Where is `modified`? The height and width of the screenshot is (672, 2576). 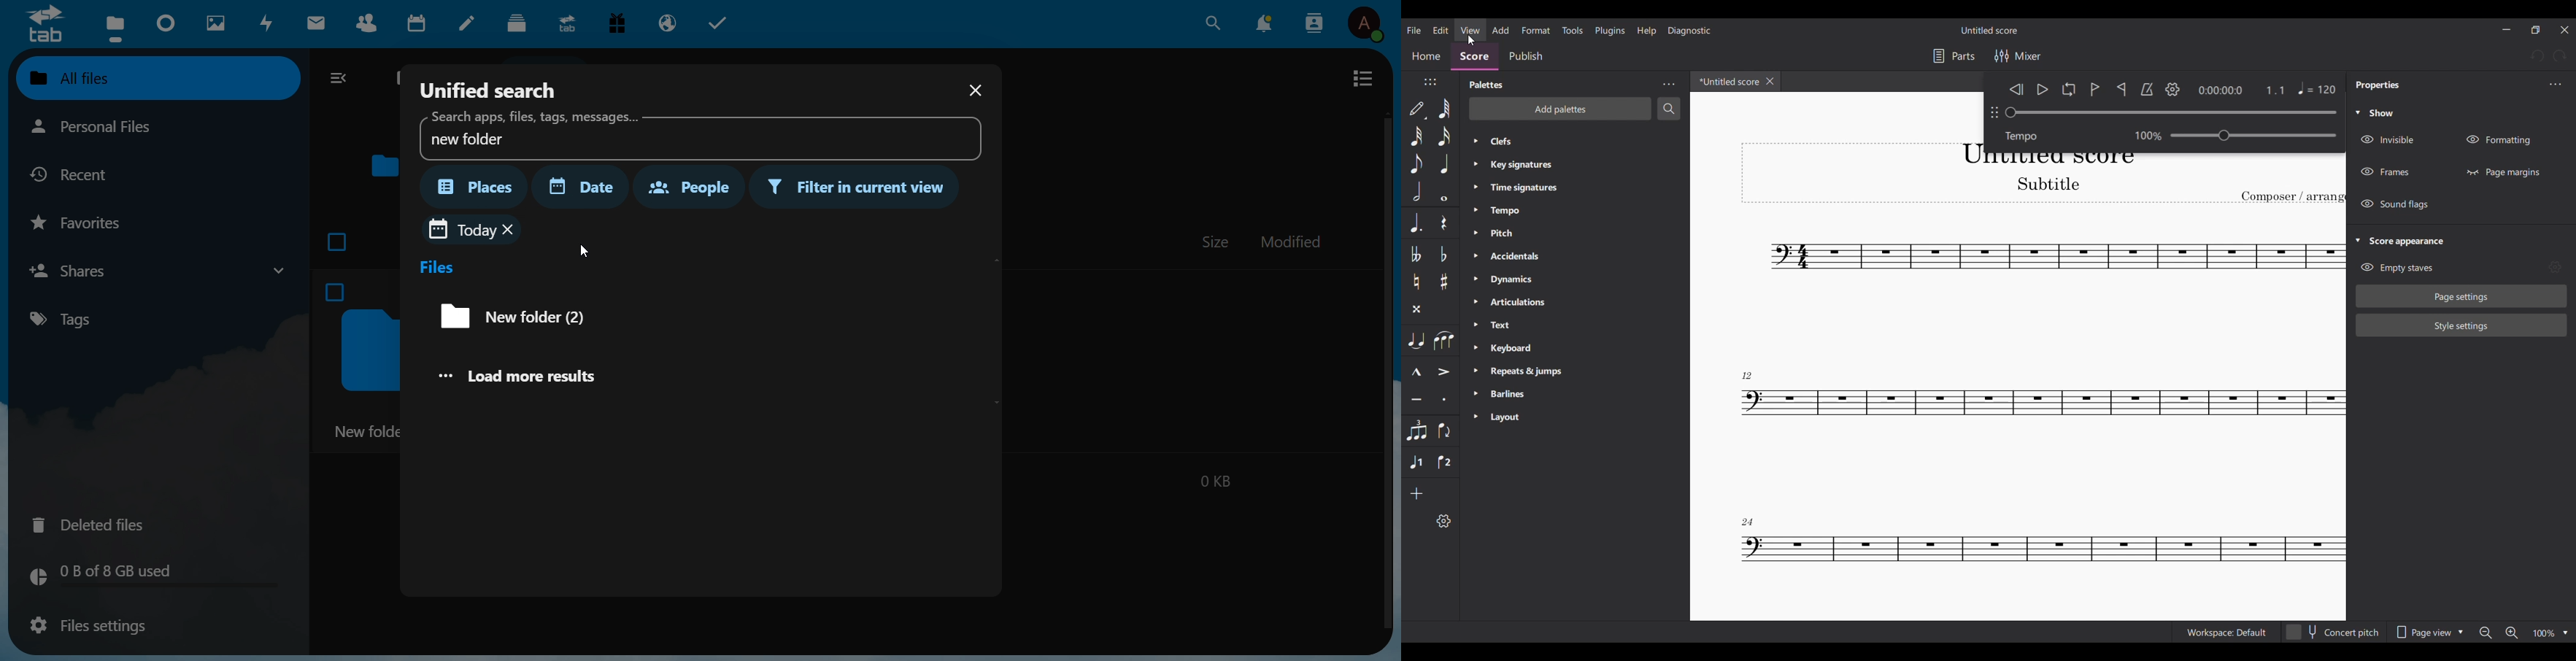 modified is located at coordinates (1292, 244).